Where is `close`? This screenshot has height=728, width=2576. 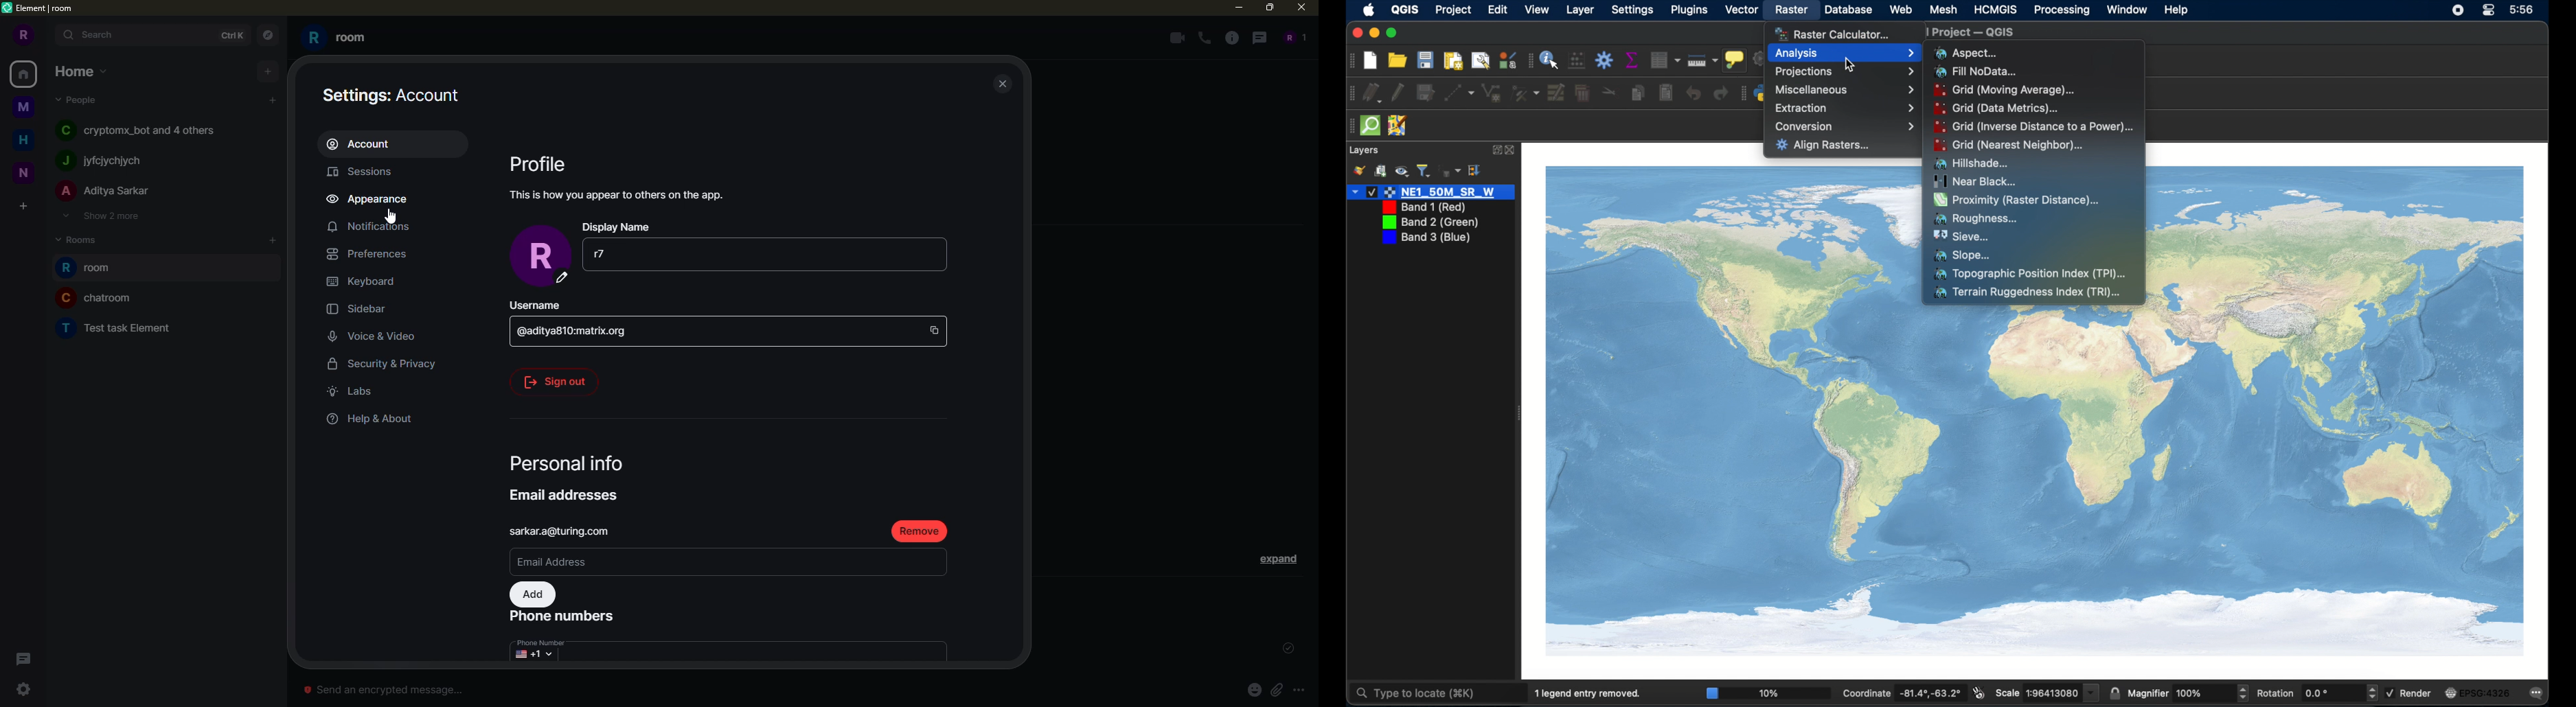
close is located at coordinates (1004, 85).